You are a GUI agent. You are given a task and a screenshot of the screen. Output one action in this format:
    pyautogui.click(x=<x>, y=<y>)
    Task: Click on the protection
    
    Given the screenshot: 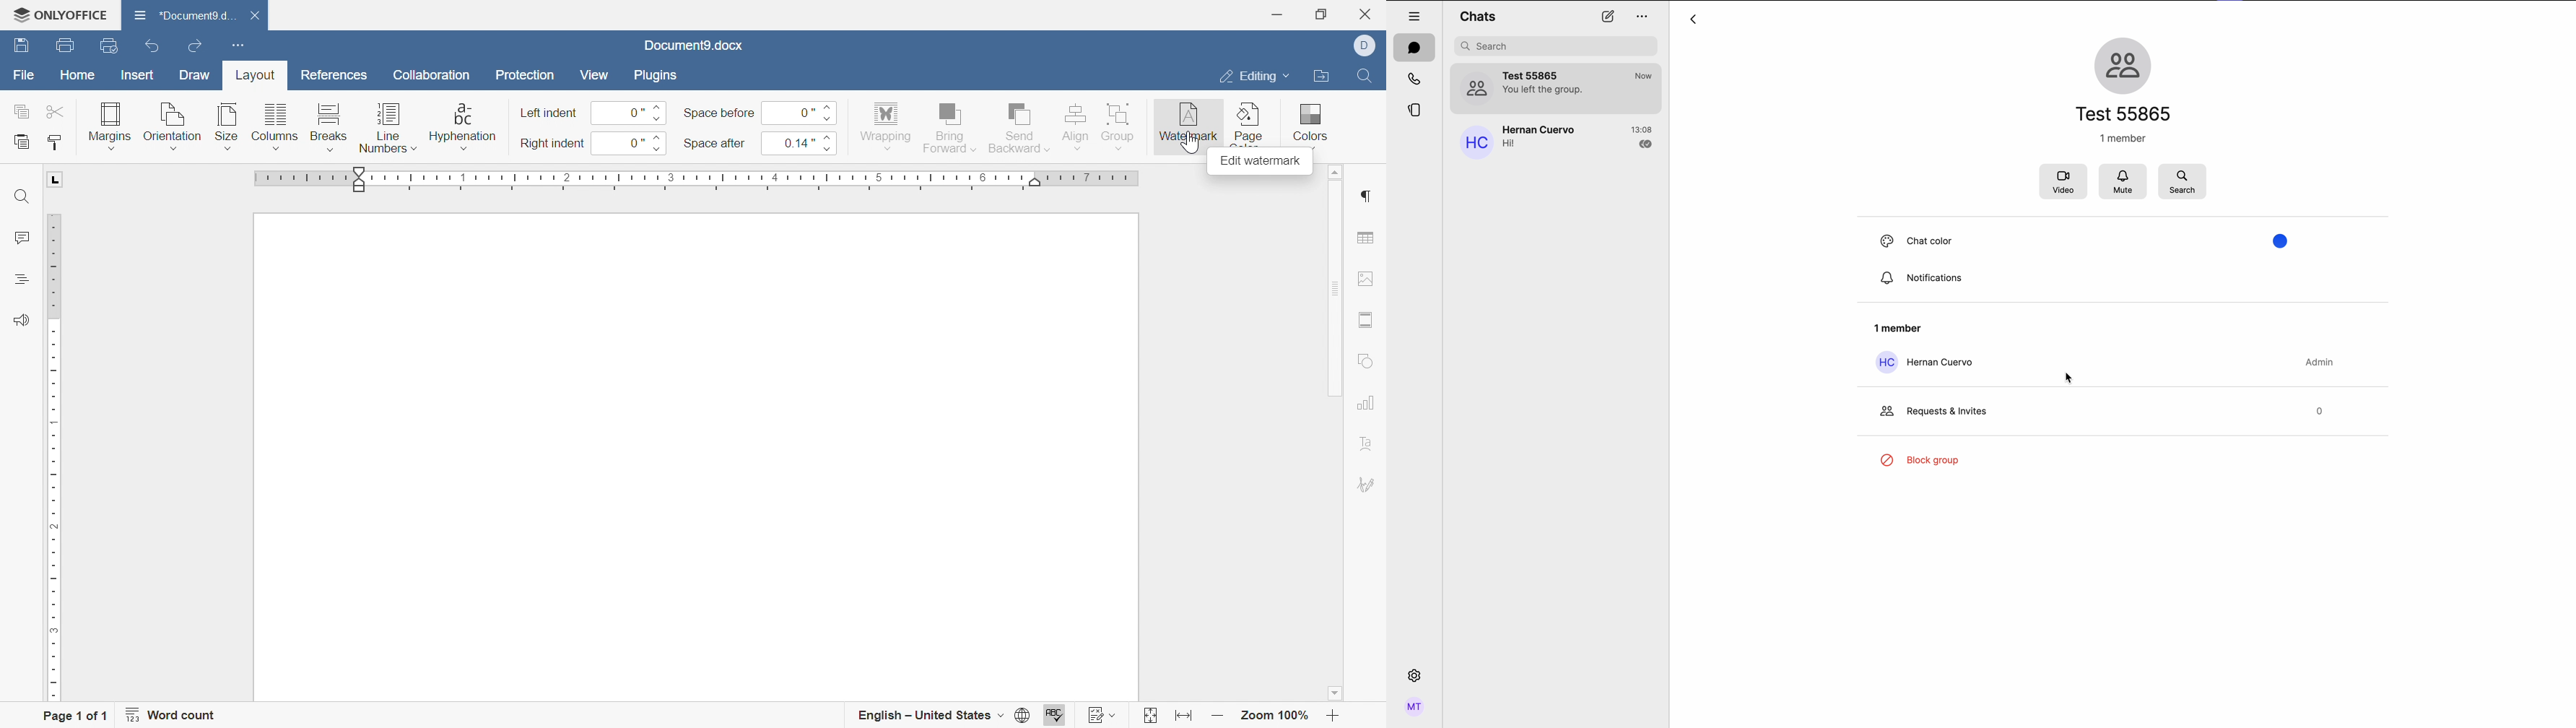 What is the action you would take?
    pyautogui.click(x=525, y=78)
    